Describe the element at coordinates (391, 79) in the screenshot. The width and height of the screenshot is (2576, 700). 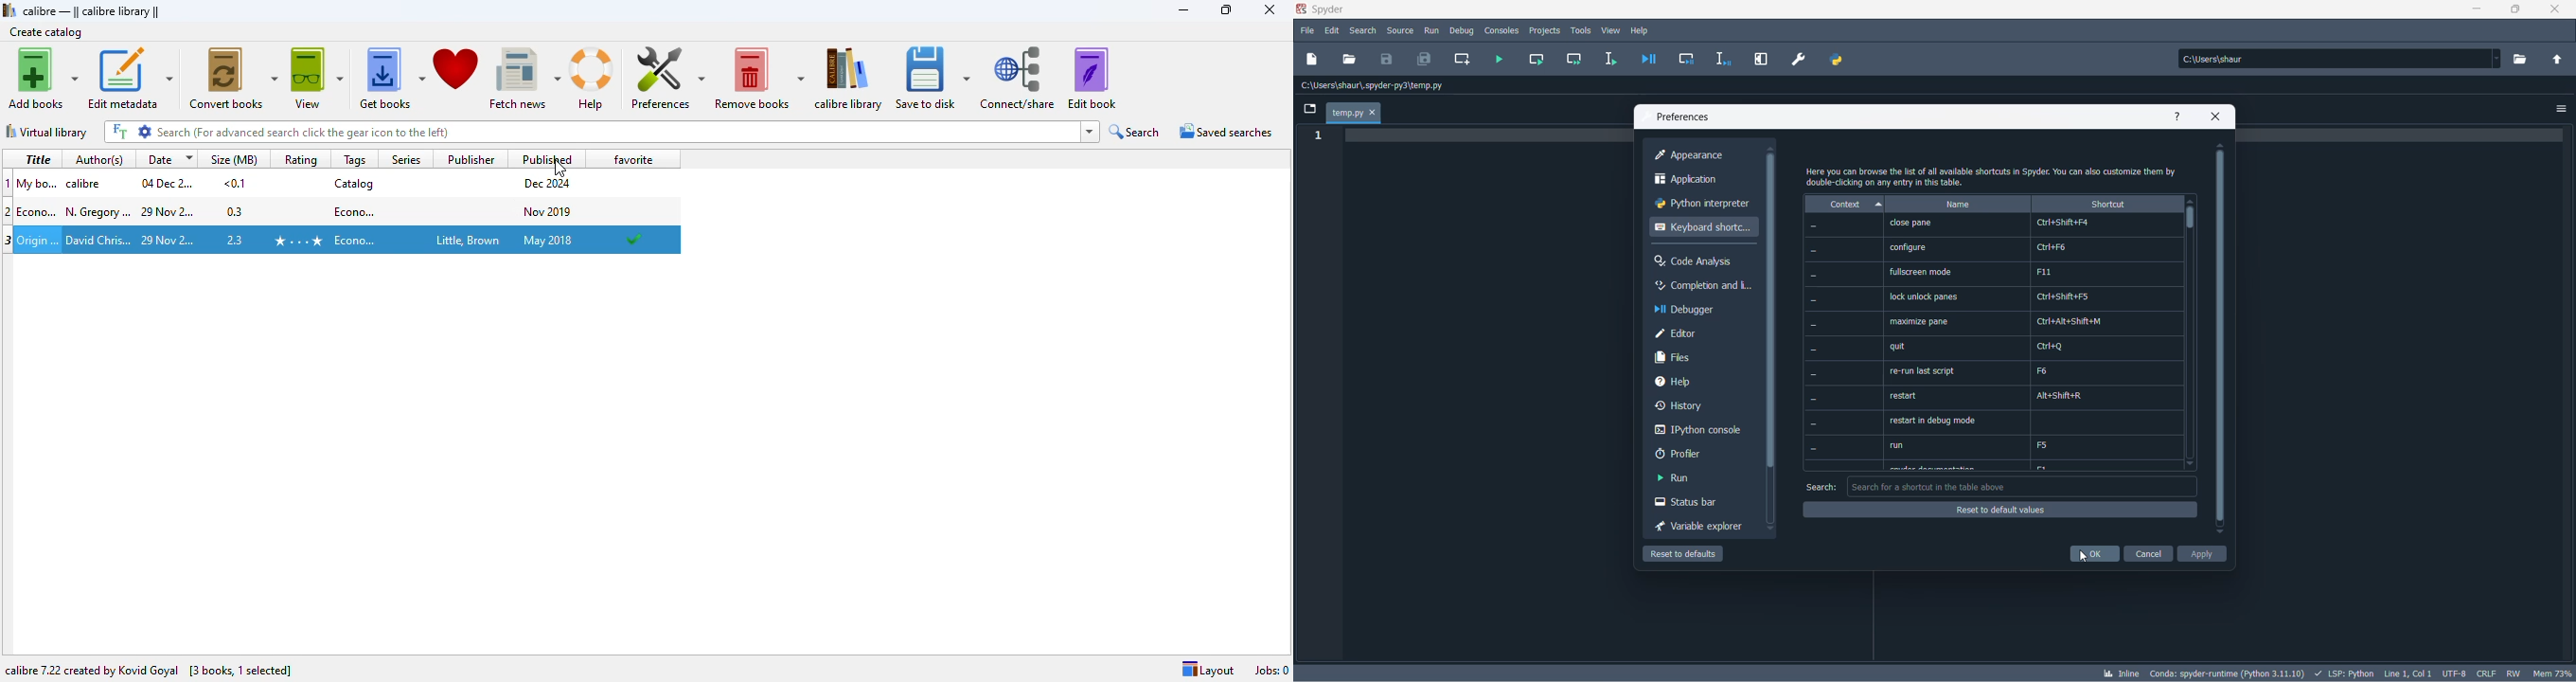
I see `get books` at that location.